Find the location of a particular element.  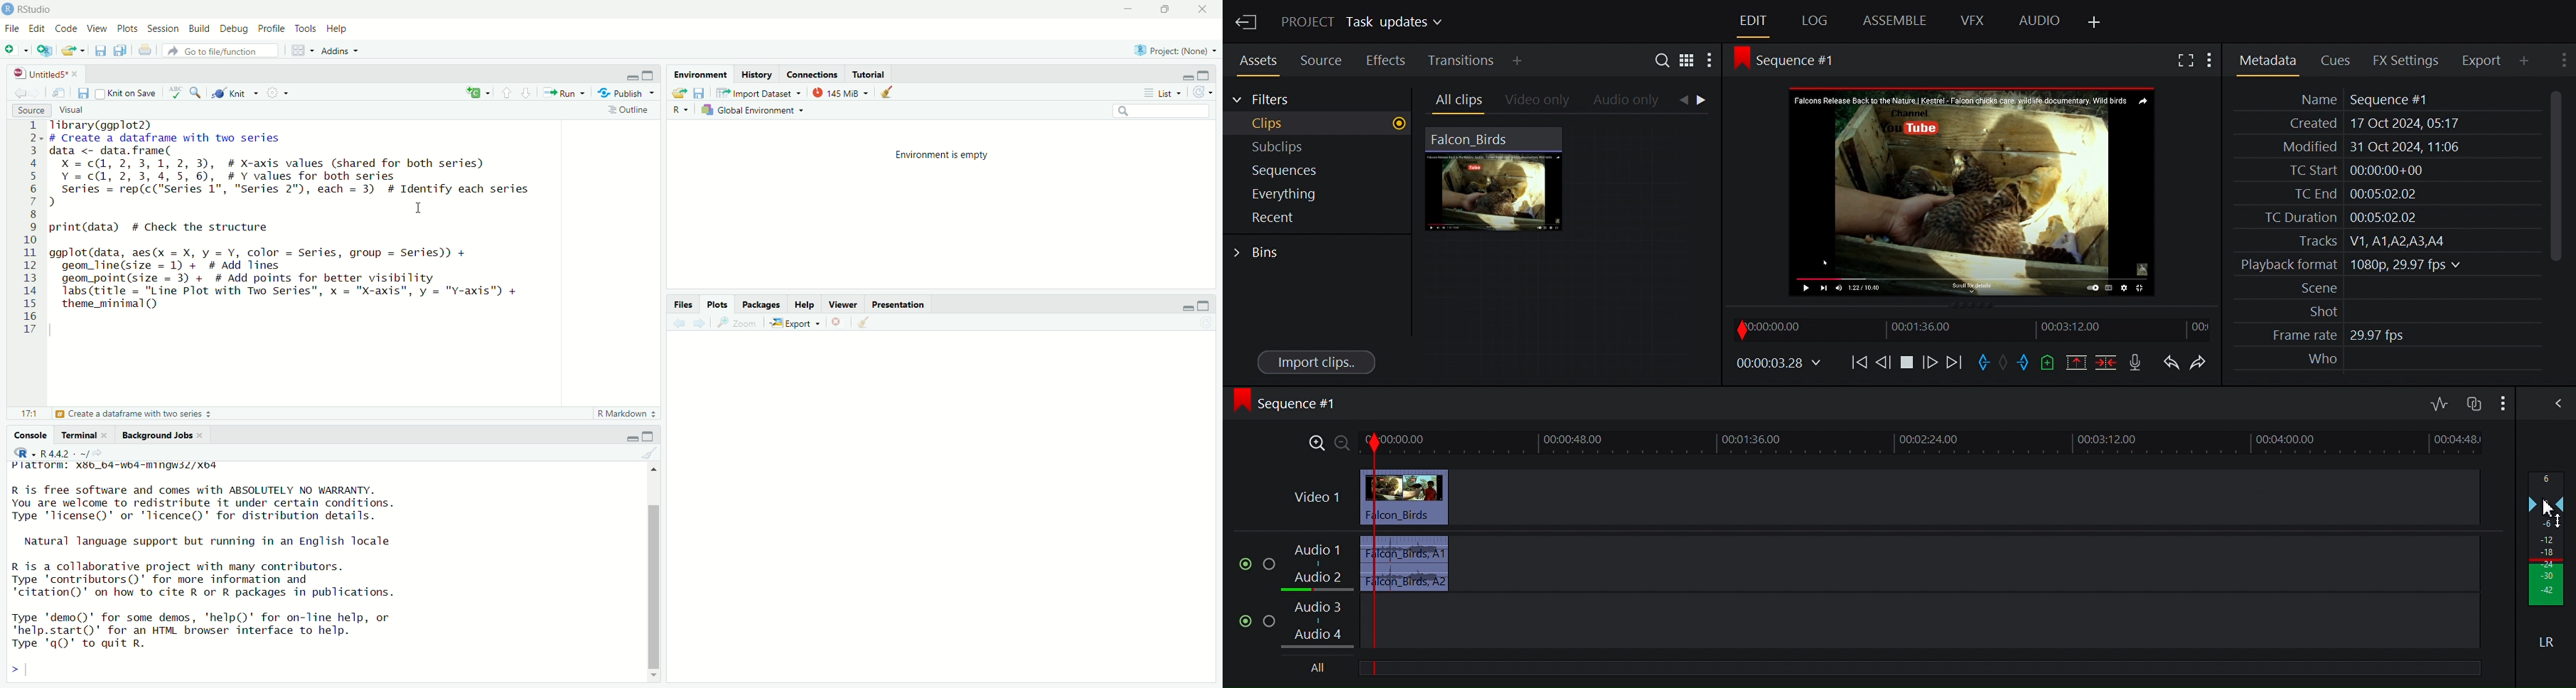

Maximize is located at coordinates (1203, 305).